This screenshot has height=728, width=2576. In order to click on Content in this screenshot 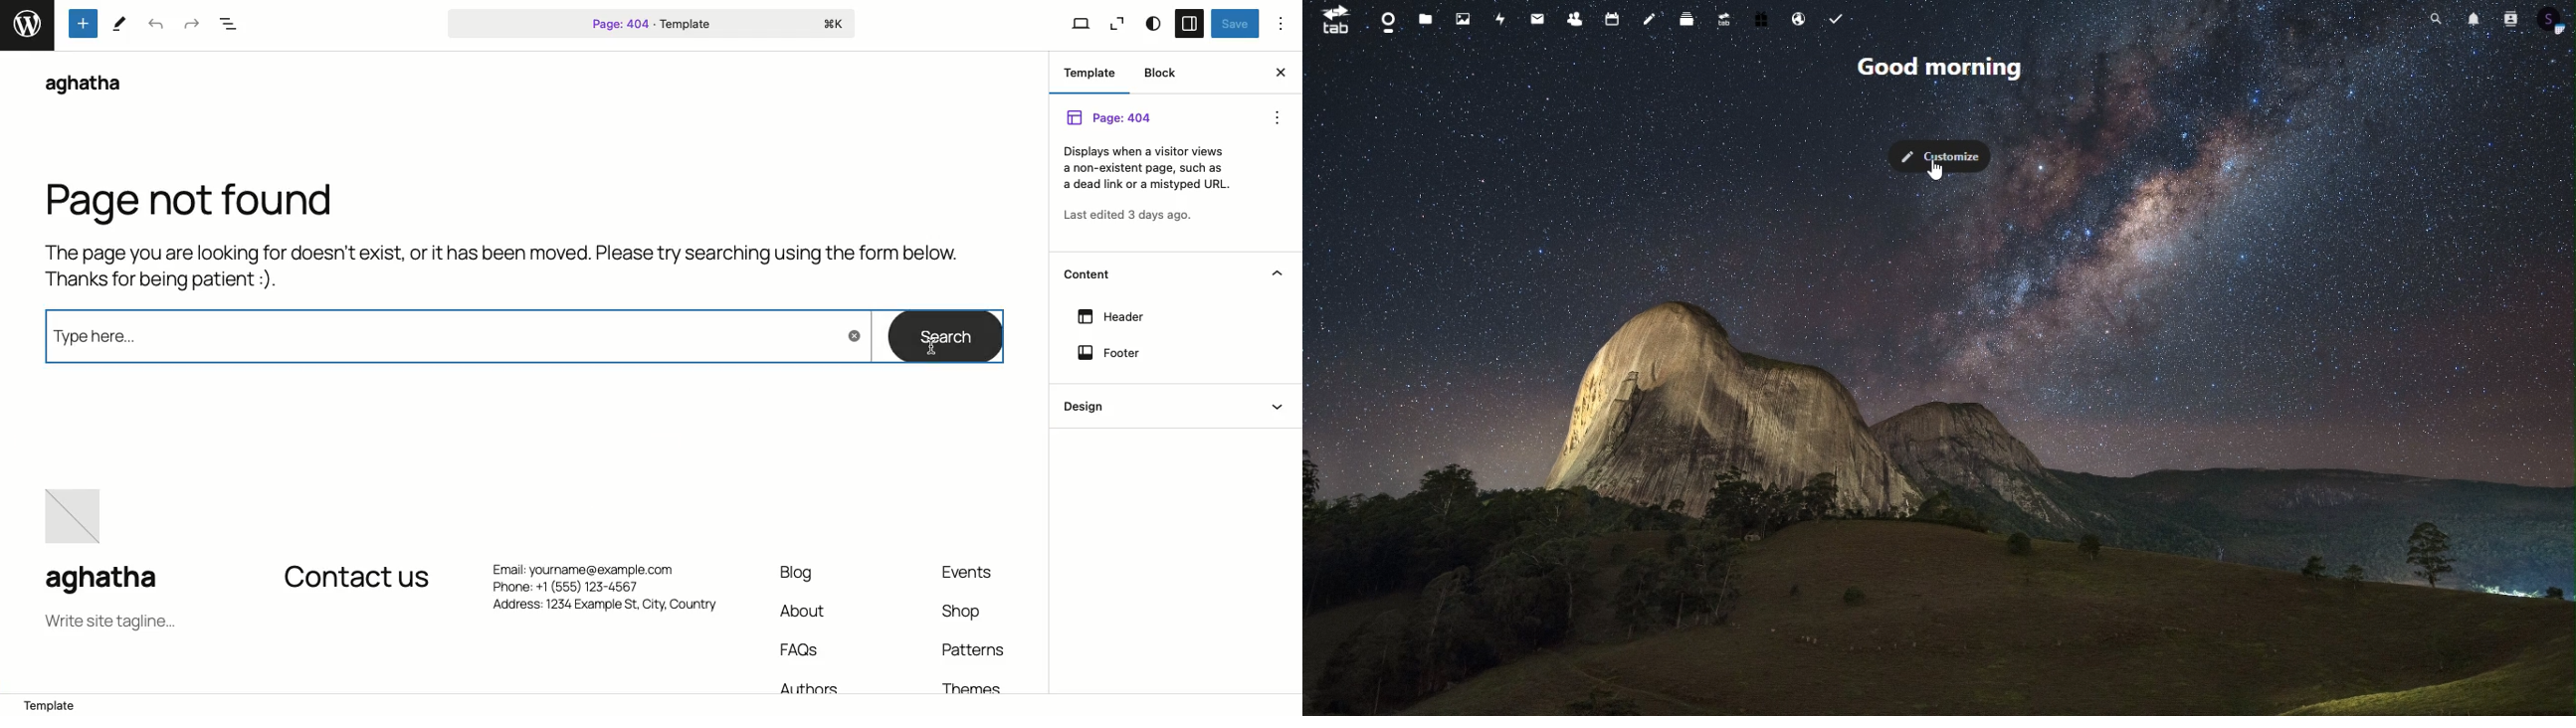, I will do `click(1085, 272)`.